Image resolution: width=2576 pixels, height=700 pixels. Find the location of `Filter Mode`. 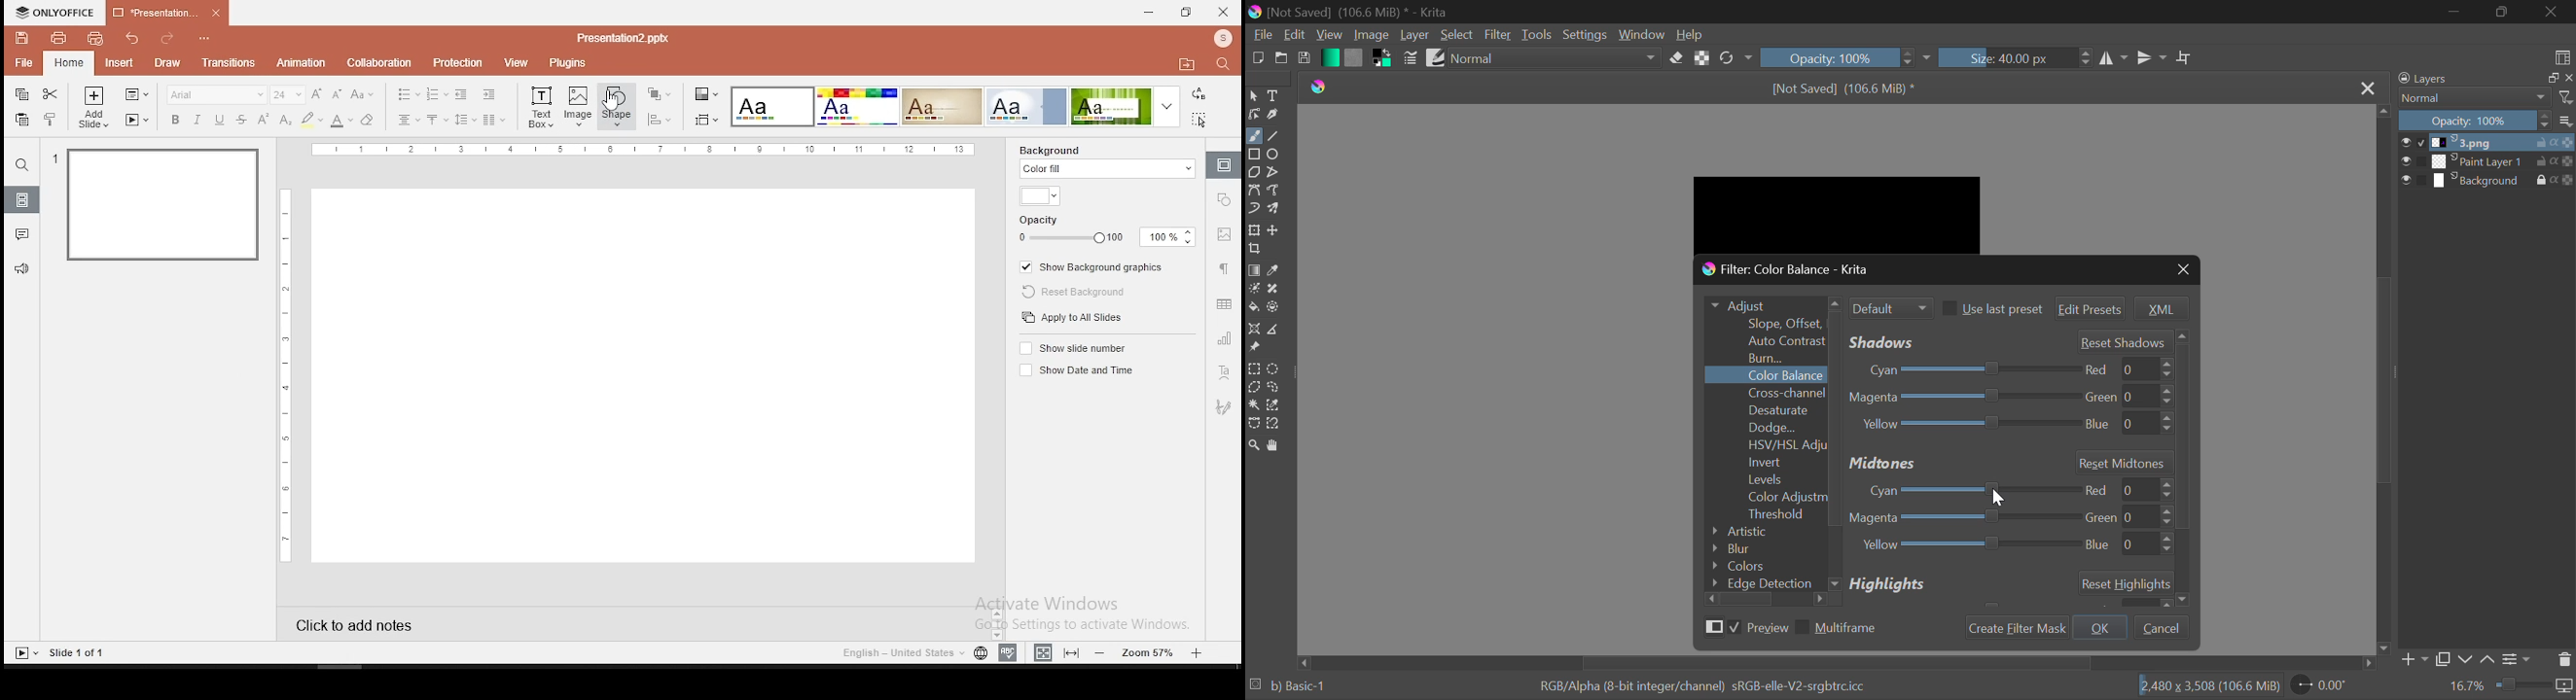

Filter Mode is located at coordinates (1889, 306).